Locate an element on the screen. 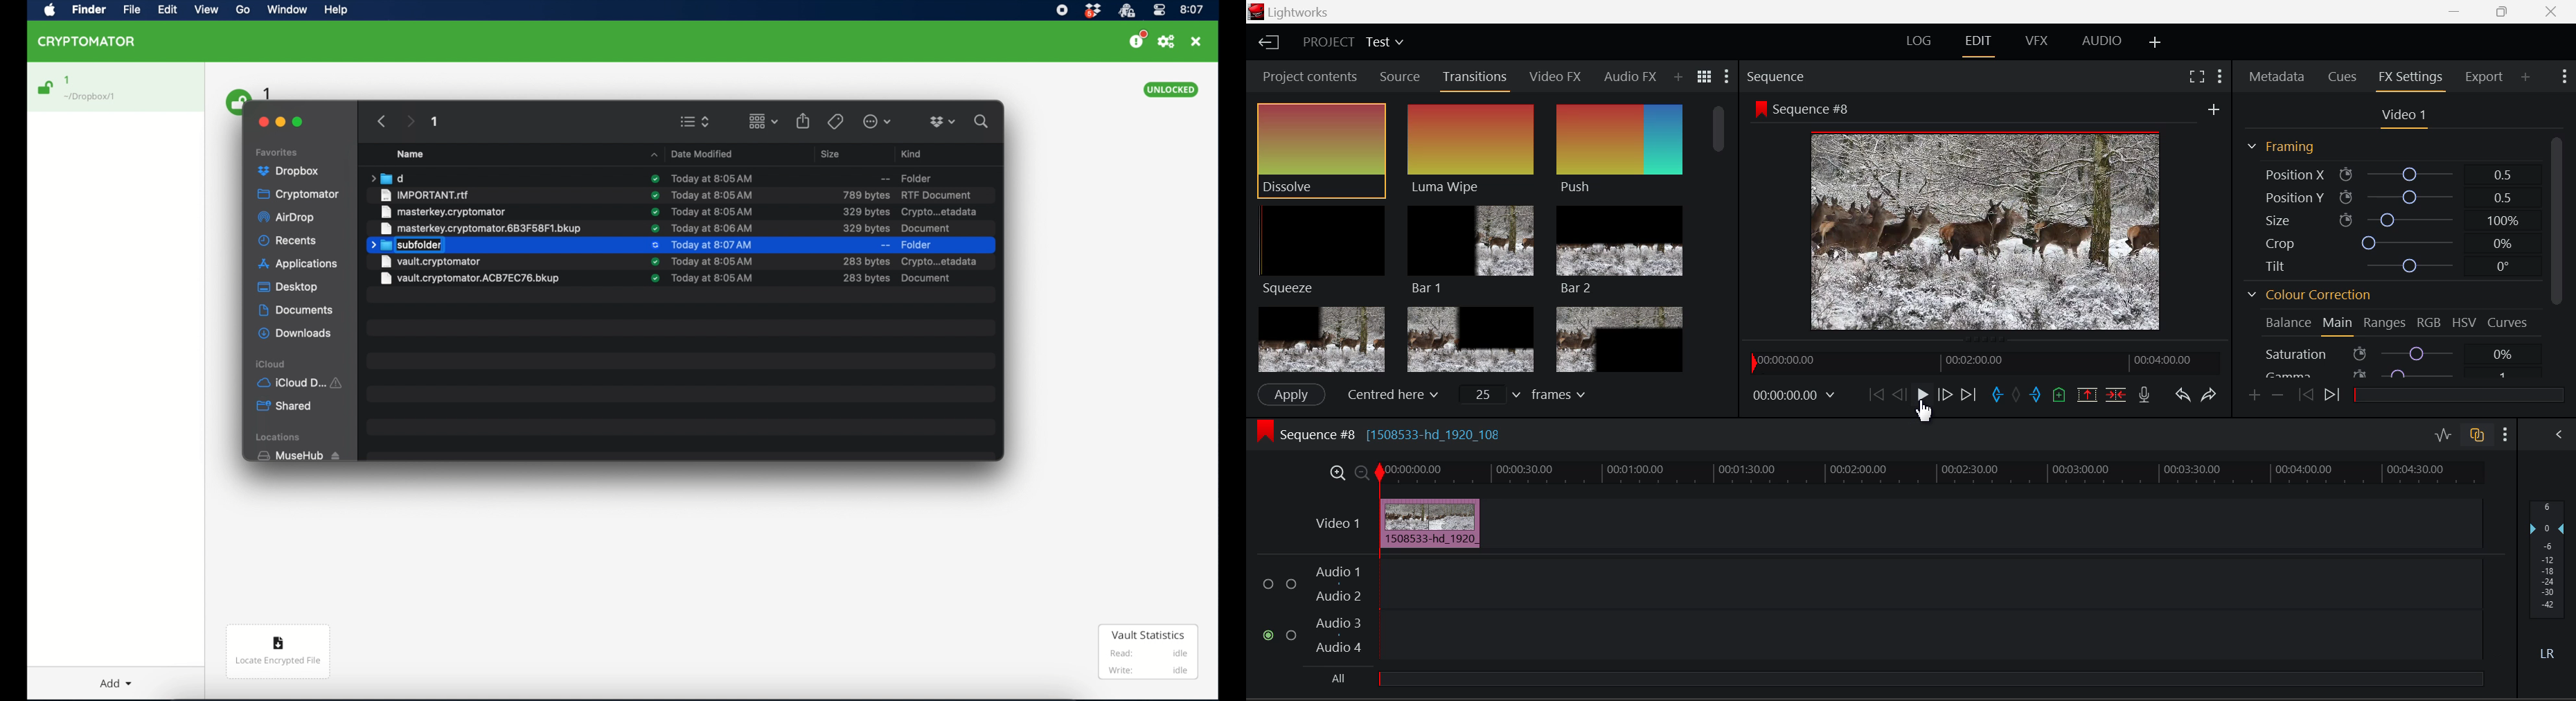  Push is located at coordinates (1619, 151).